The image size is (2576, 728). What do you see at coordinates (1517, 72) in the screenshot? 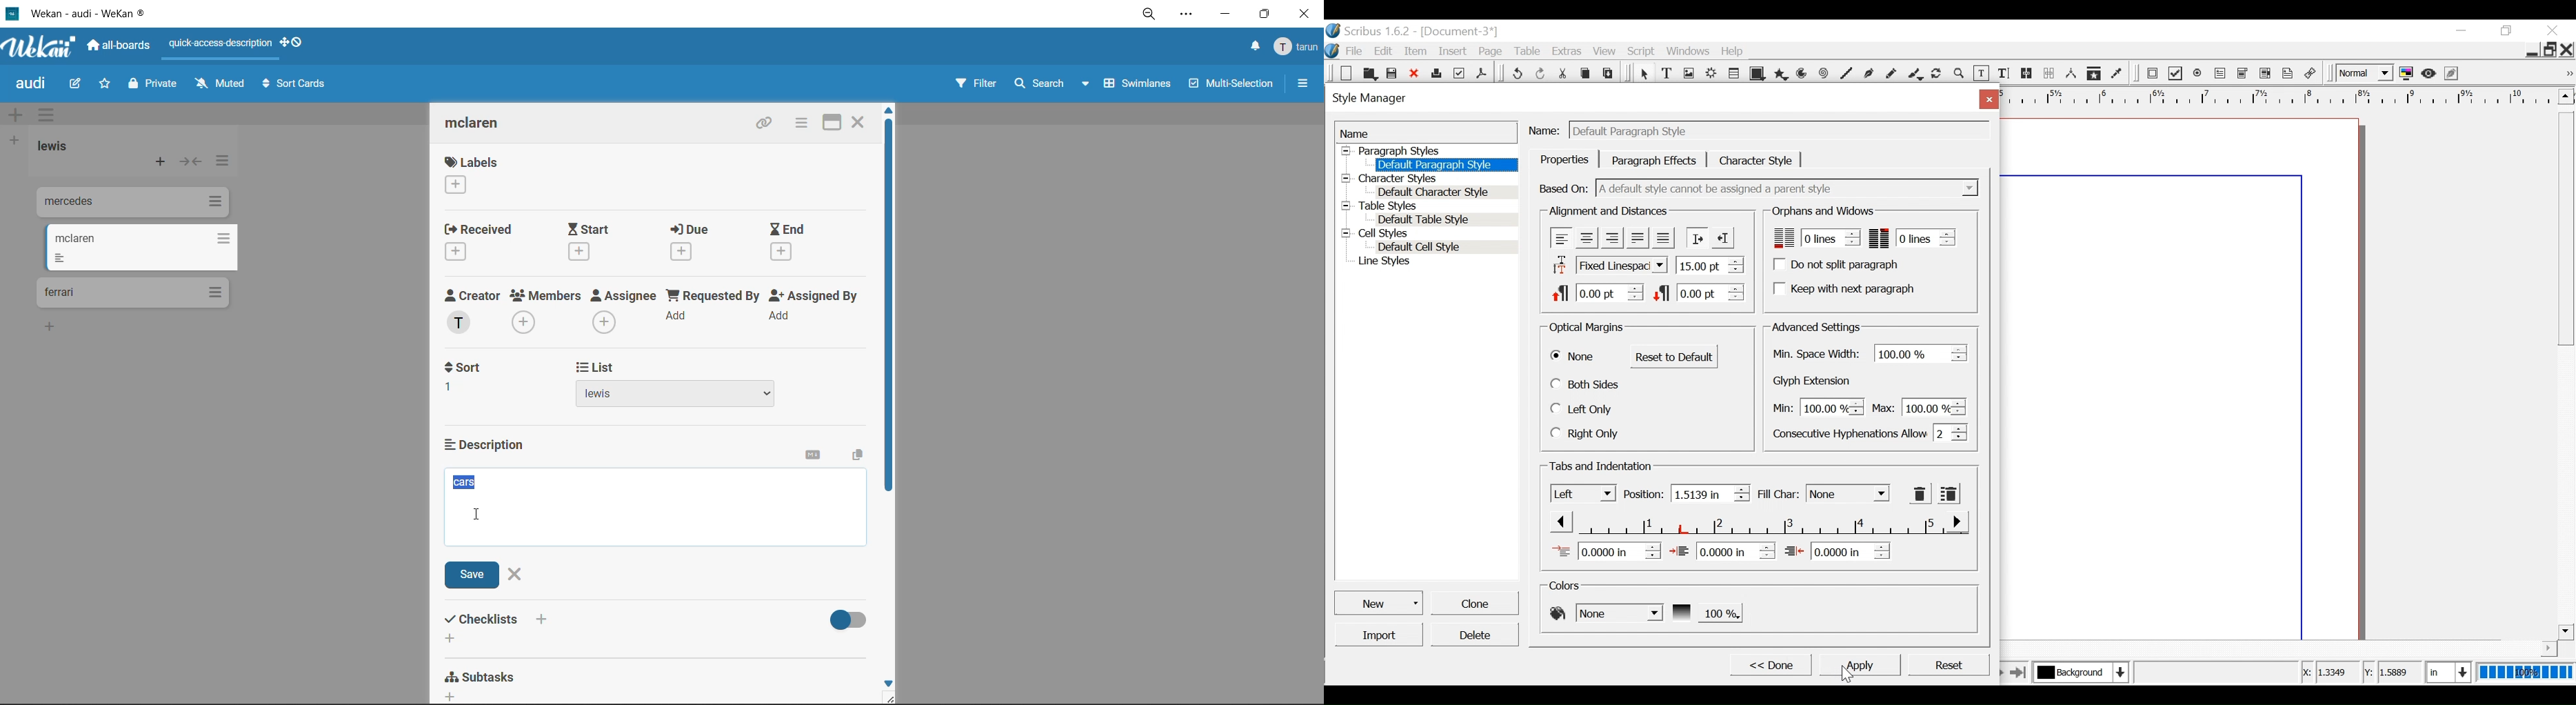
I see `undo` at bounding box center [1517, 72].